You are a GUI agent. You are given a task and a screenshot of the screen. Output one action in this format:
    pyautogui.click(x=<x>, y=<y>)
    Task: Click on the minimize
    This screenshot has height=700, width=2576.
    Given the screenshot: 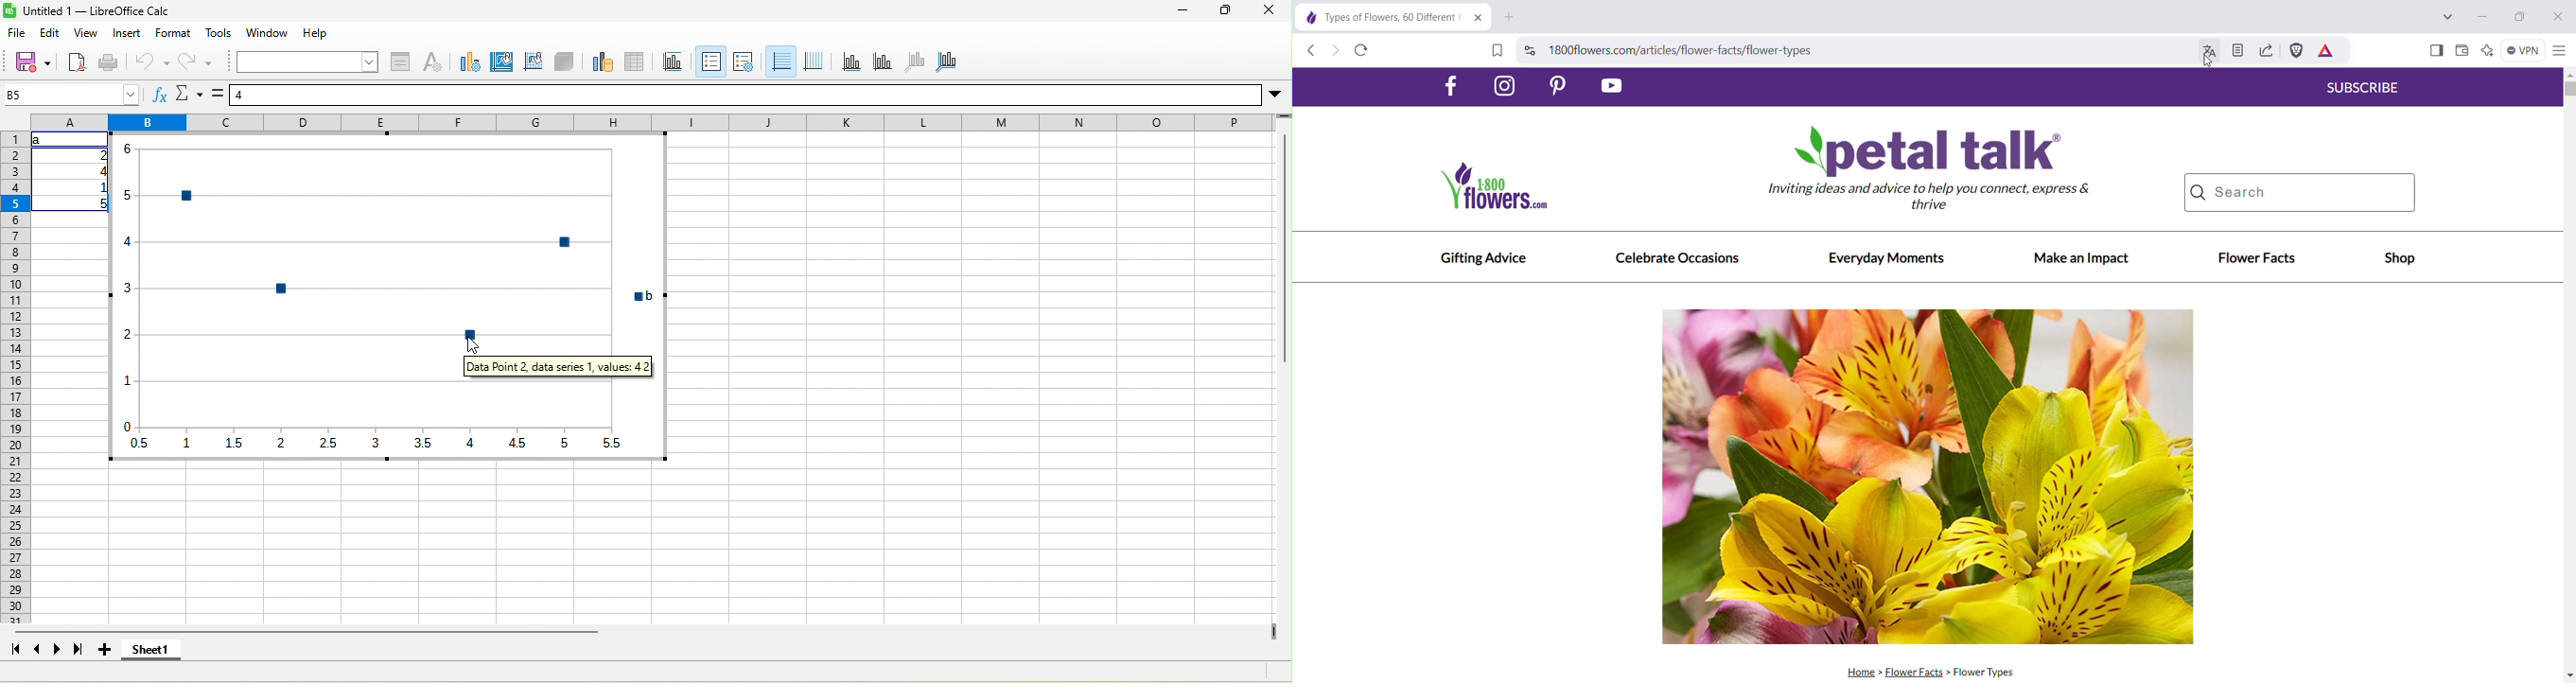 What is the action you would take?
    pyautogui.click(x=1183, y=10)
    